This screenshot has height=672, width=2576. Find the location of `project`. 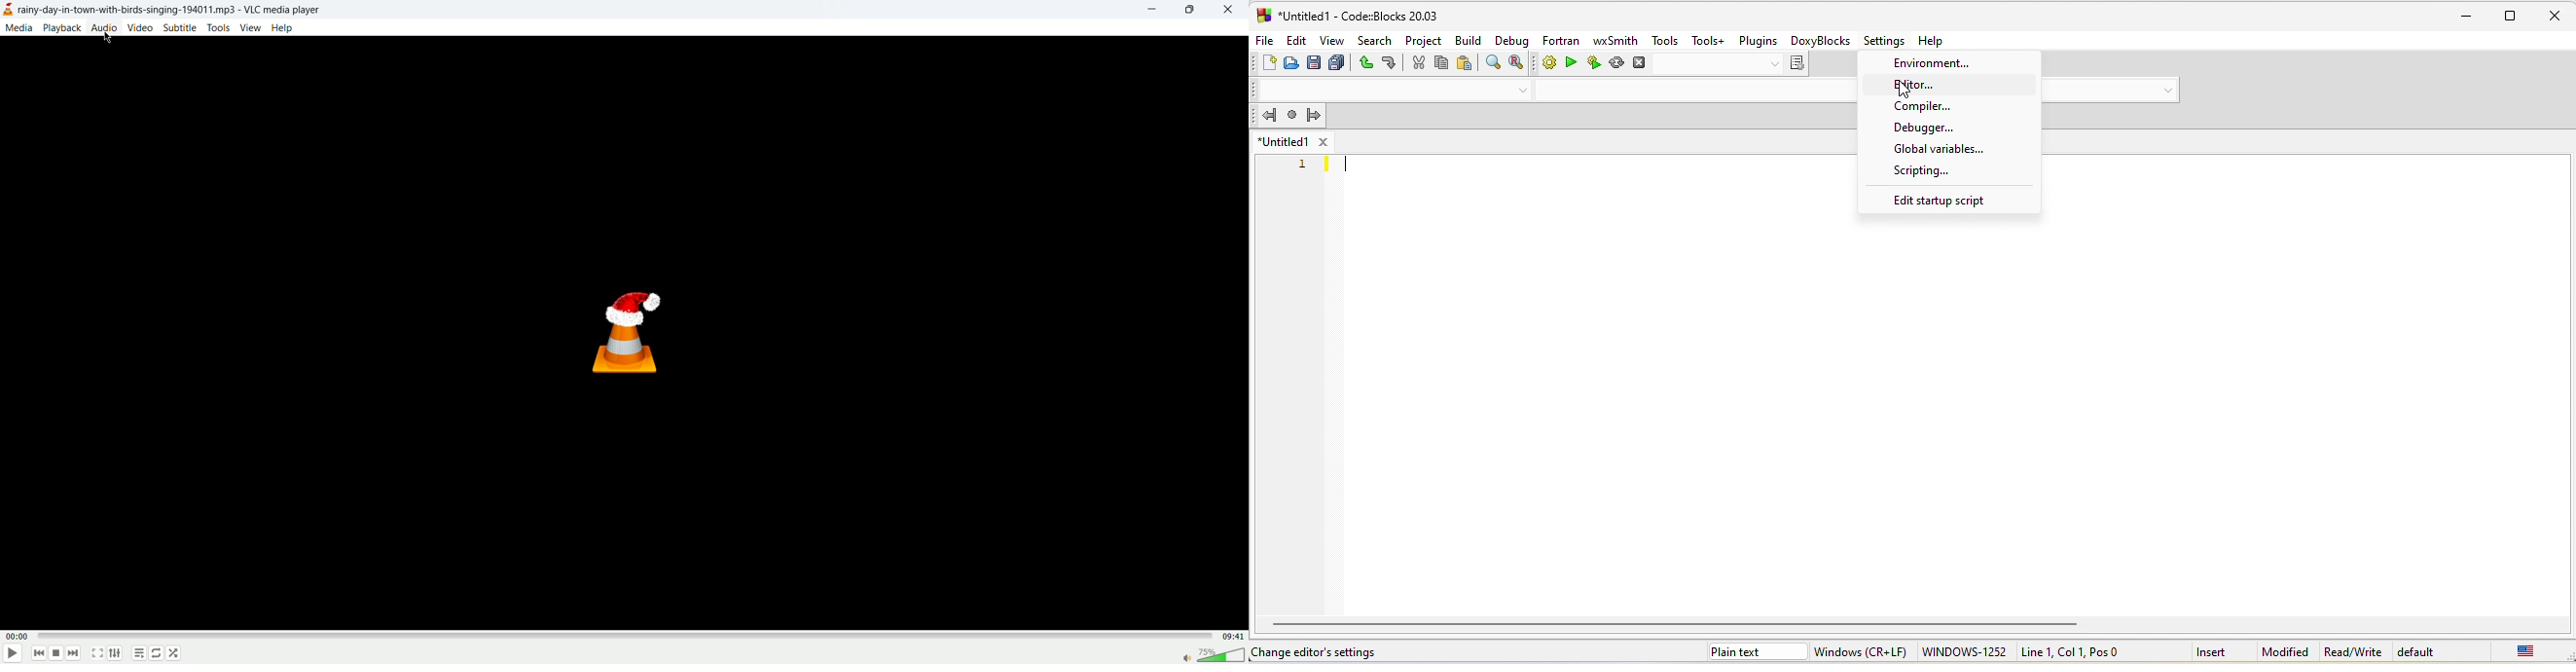

project is located at coordinates (1423, 41).